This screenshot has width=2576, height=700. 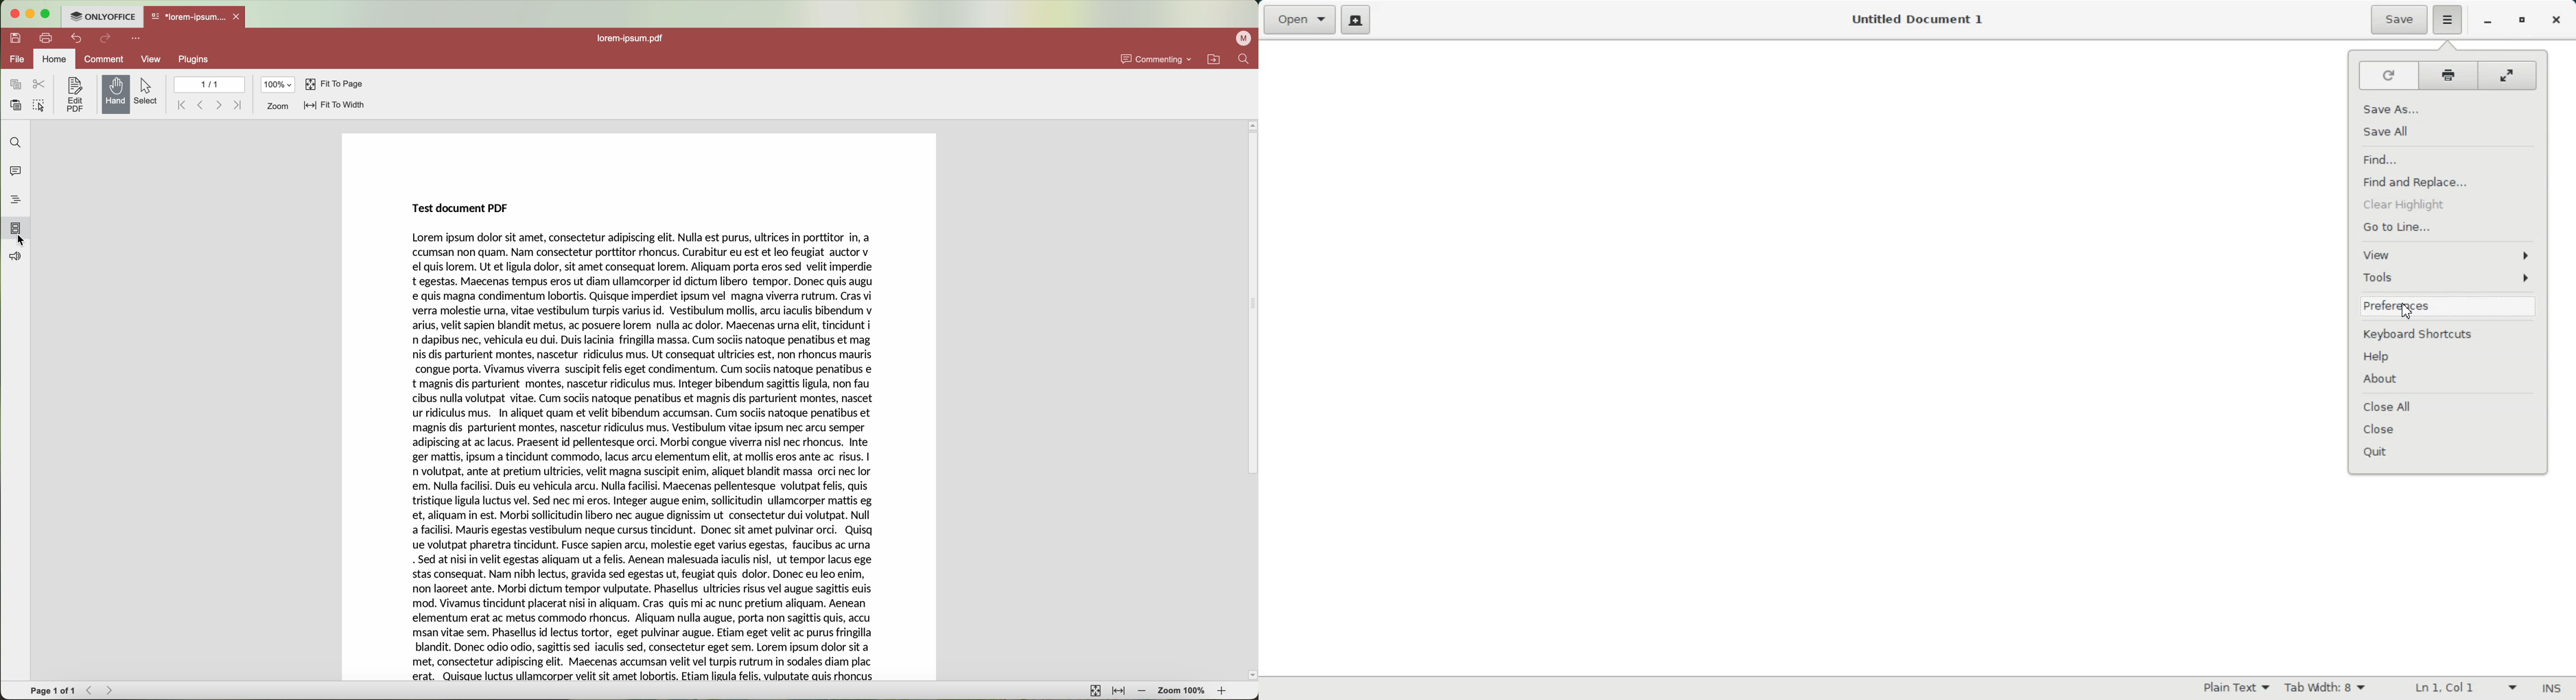 What do you see at coordinates (194, 60) in the screenshot?
I see `plugins` at bounding box center [194, 60].